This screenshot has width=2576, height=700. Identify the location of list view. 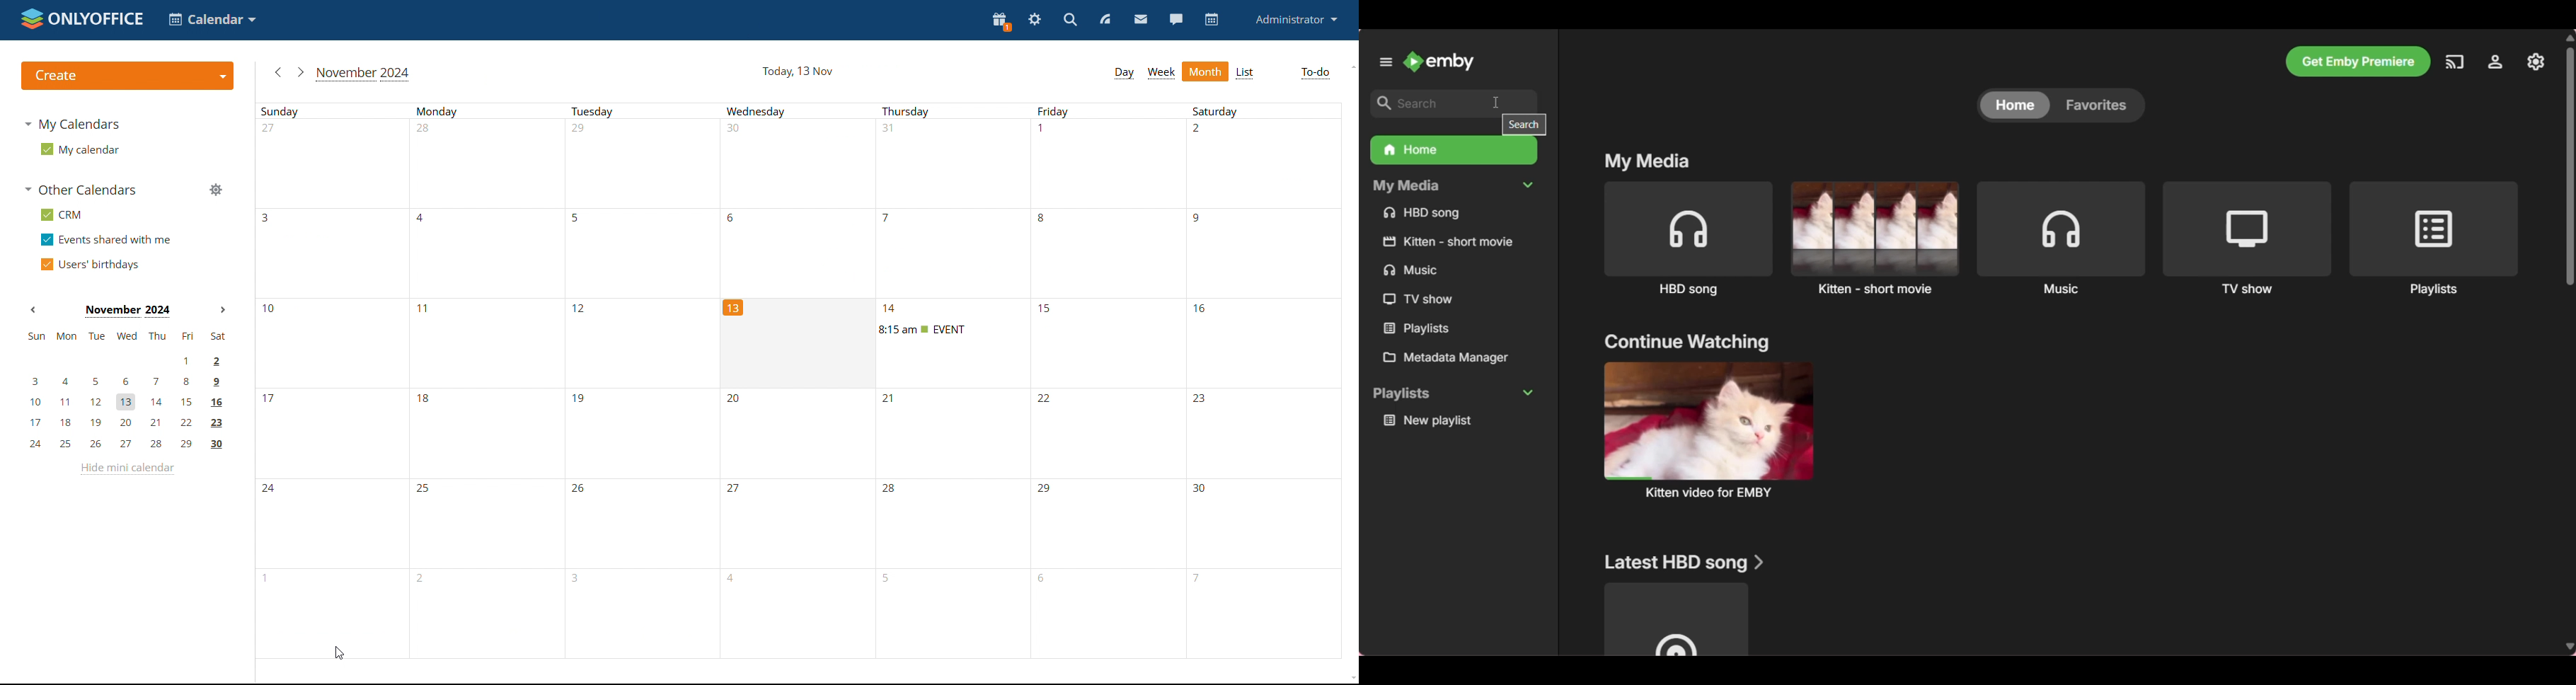
(1246, 71).